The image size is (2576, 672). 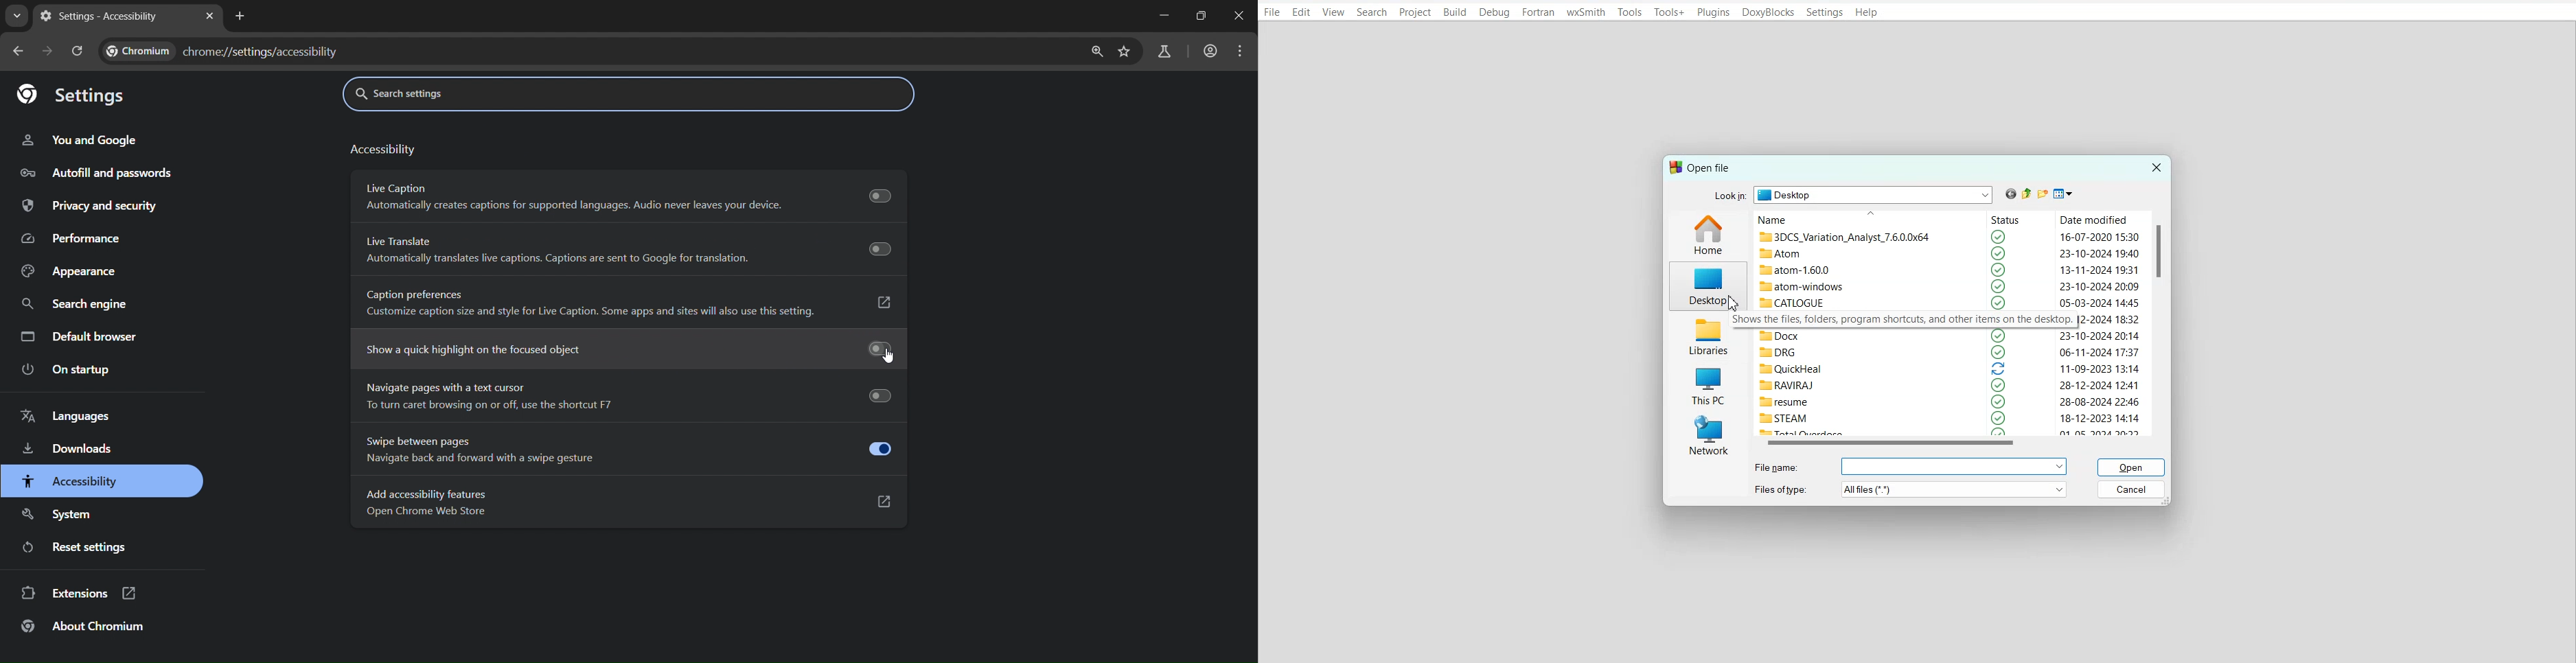 I want to click on Name, so click(x=1847, y=218).